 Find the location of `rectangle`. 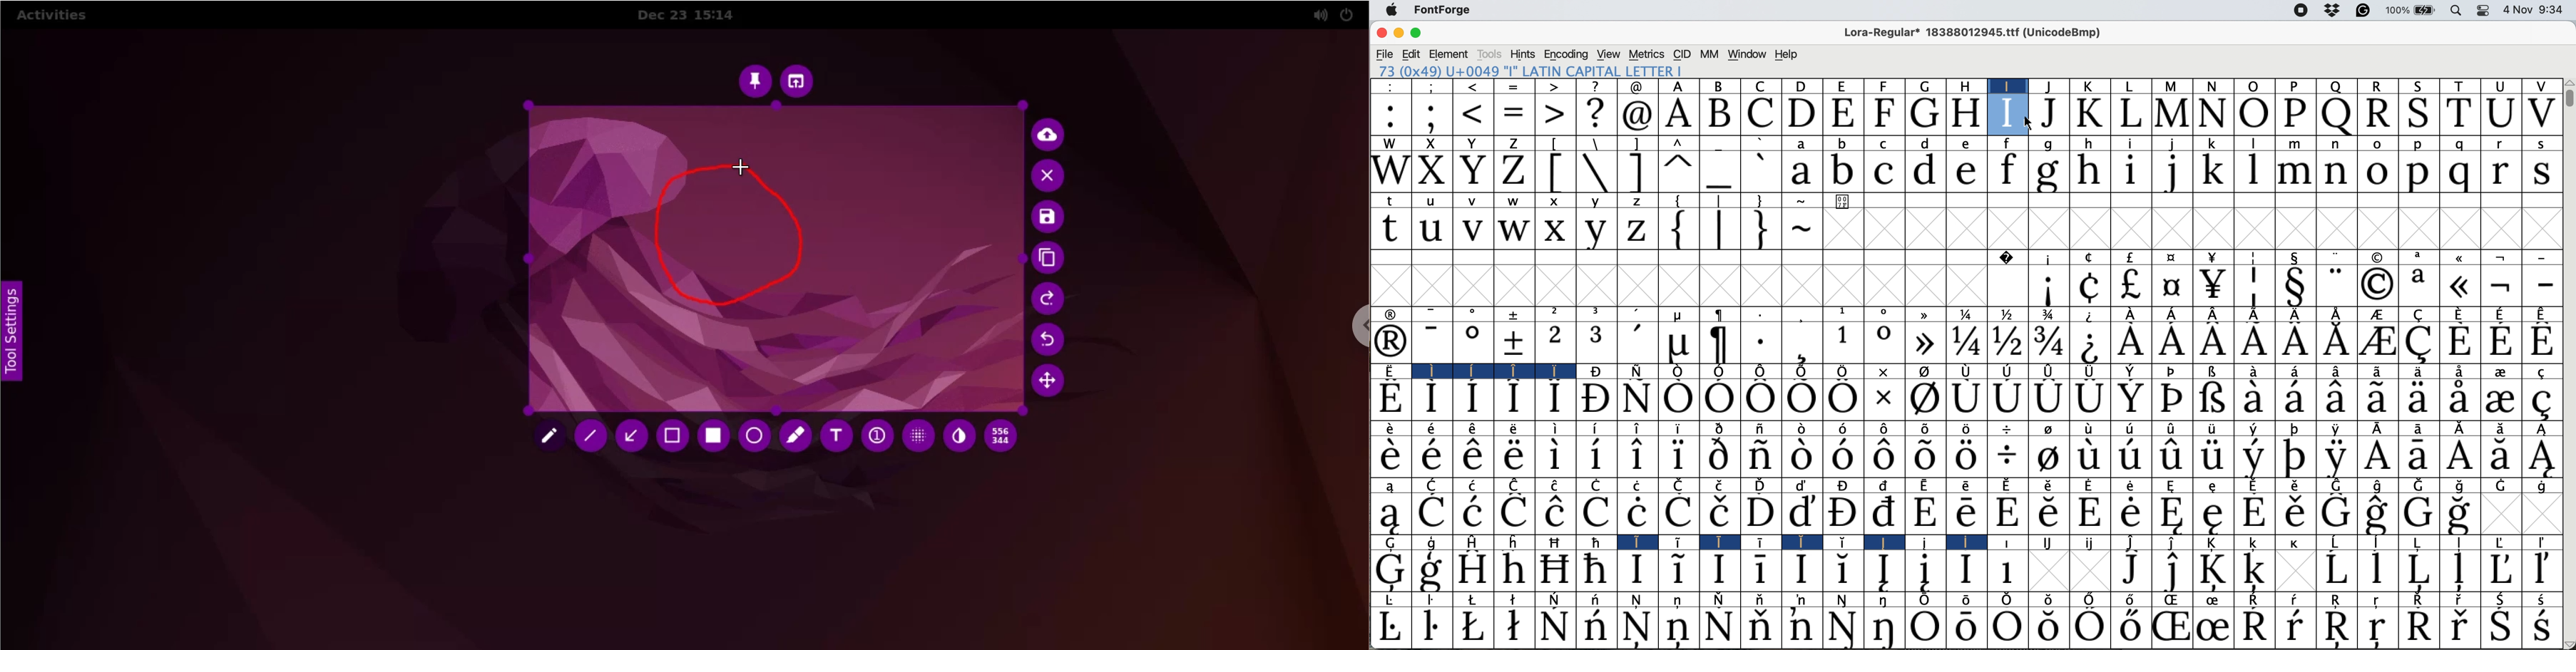

rectangle is located at coordinates (717, 436).